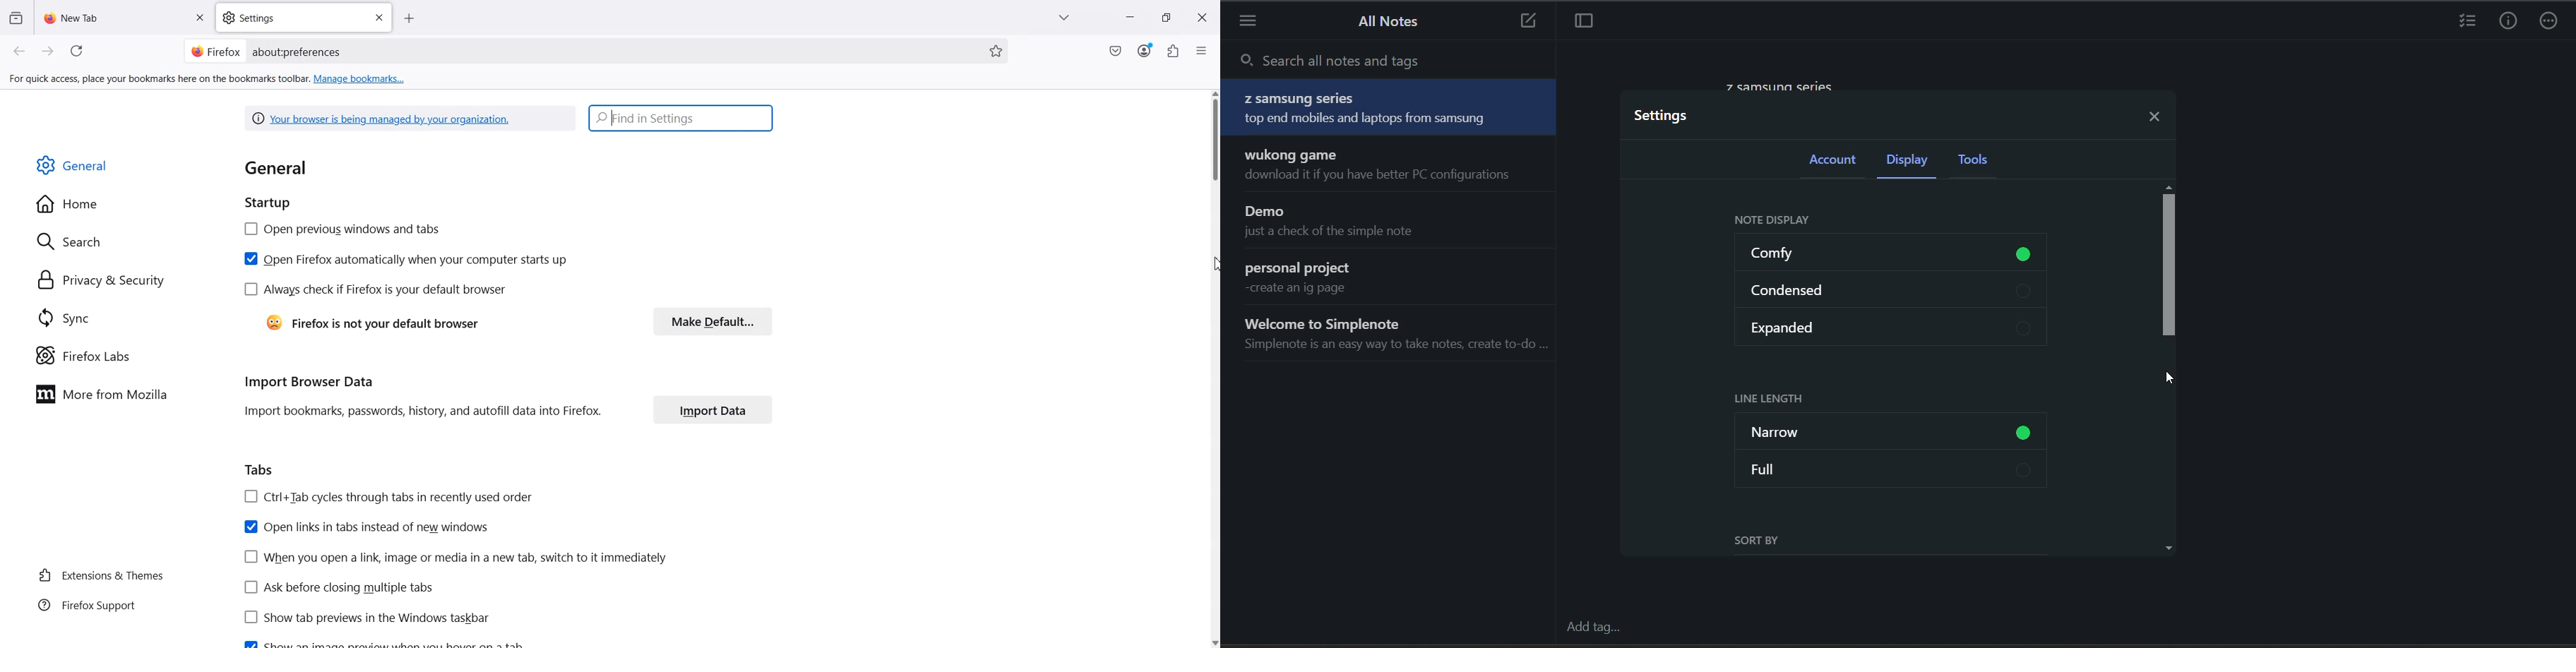 Image resolution: width=2576 pixels, height=672 pixels. What do you see at coordinates (383, 642) in the screenshot?
I see `Show an Image previous when you hover on 2 Tab` at bounding box center [383, 642].